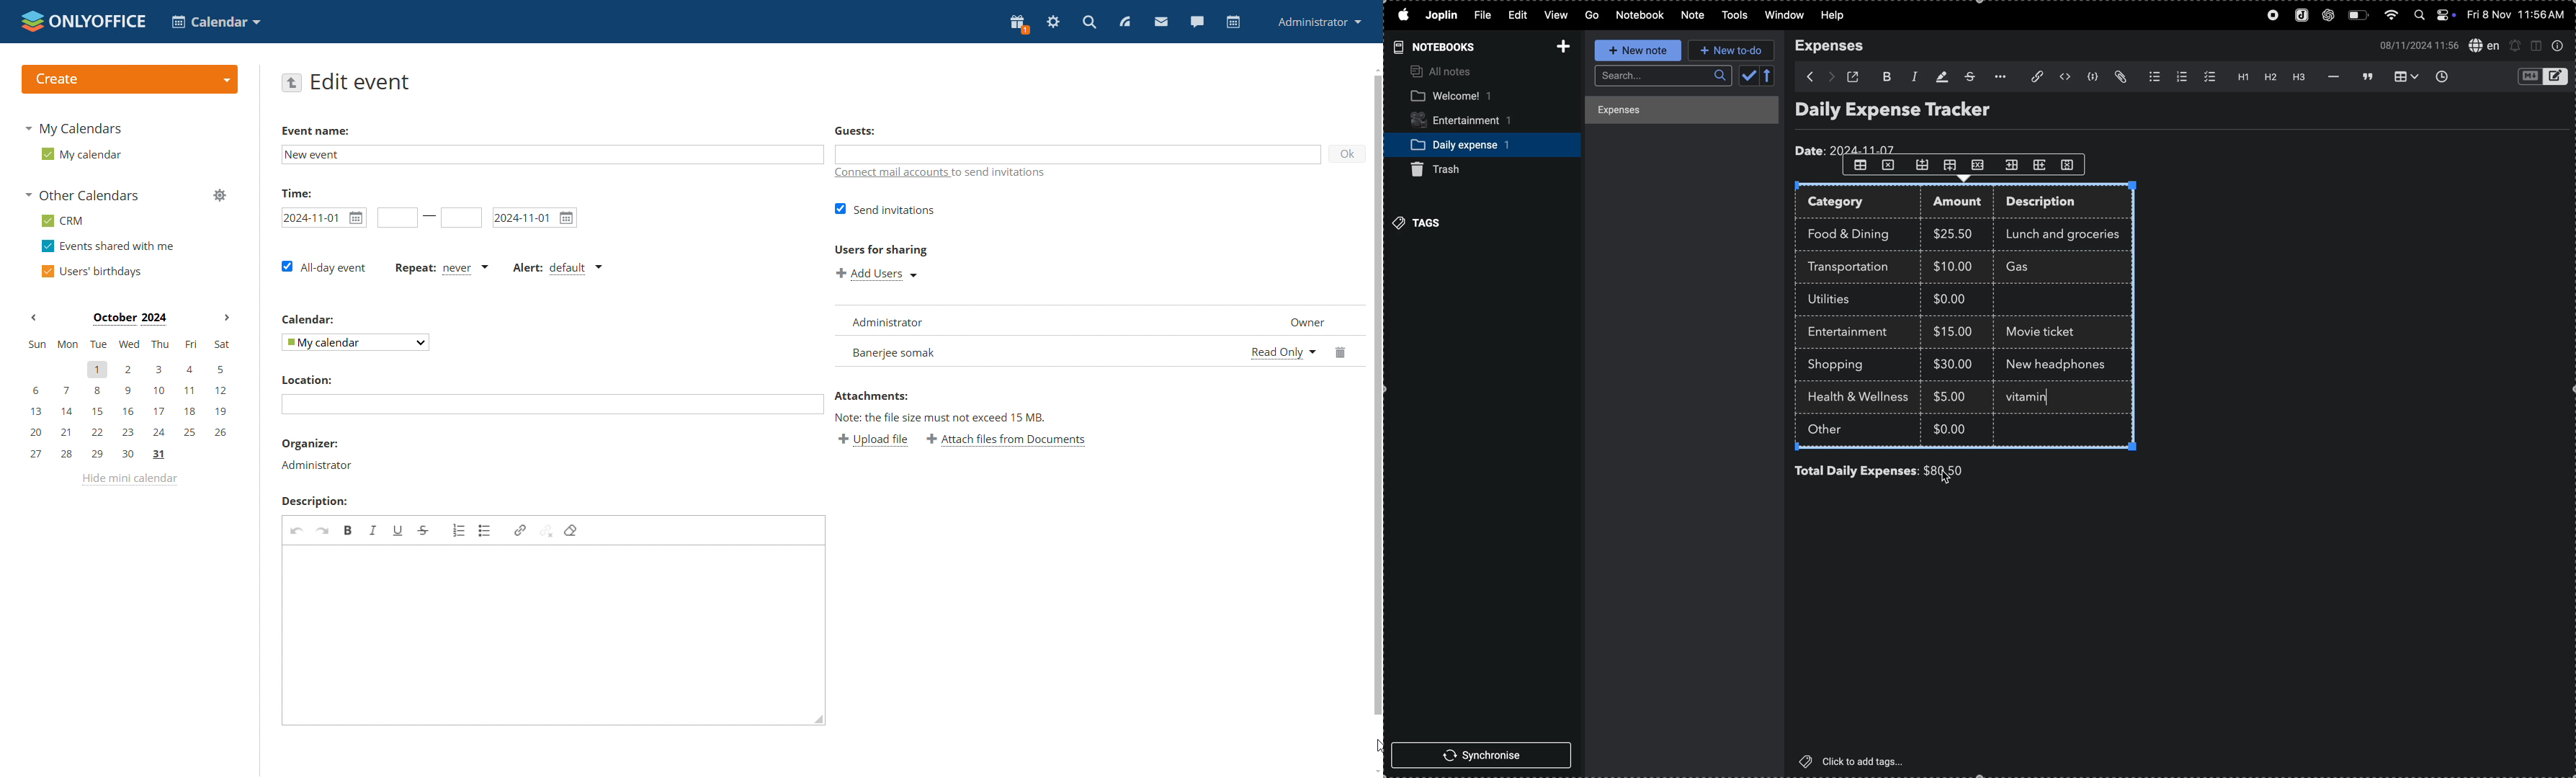 The height and width of the screenshot is (784, 2576). Describe the element at coordinates (1783, 16) in the screenshot. I see `window` at that location.